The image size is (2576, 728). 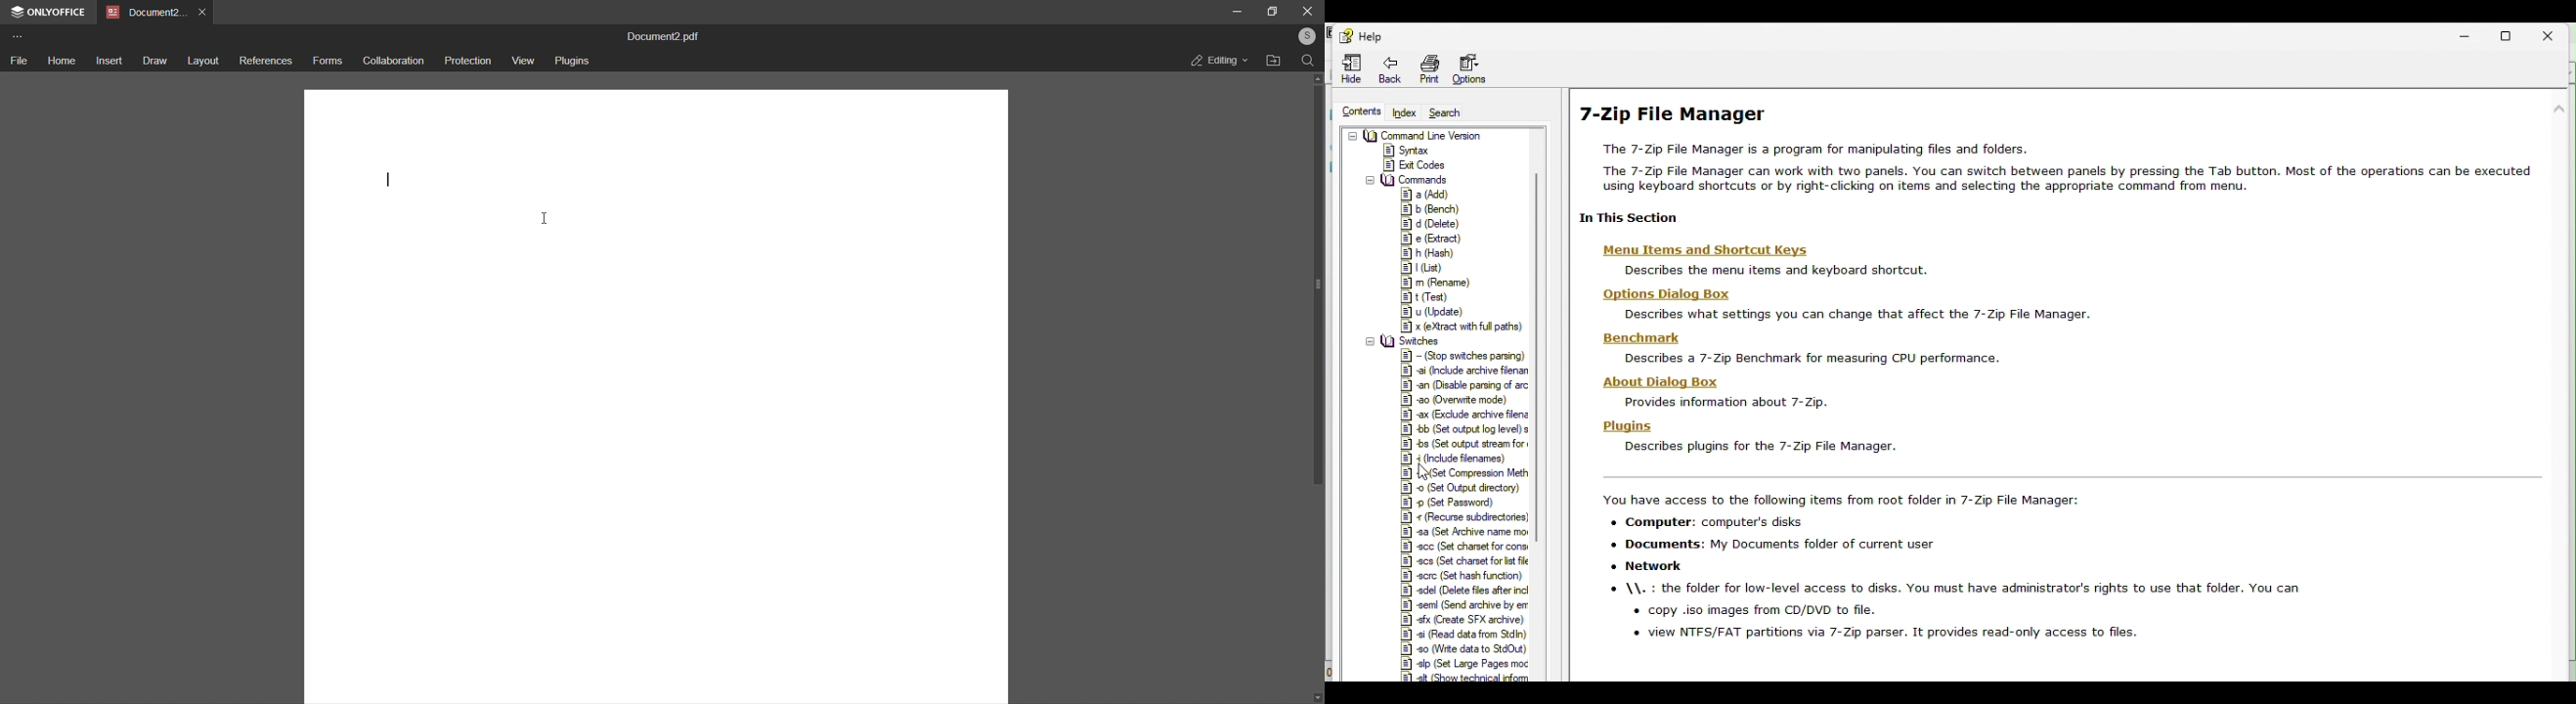 What do you see at coordinates (1463, 636) in the screenshot?
I see `read data from stdin` at bounding box center [1463, 636].